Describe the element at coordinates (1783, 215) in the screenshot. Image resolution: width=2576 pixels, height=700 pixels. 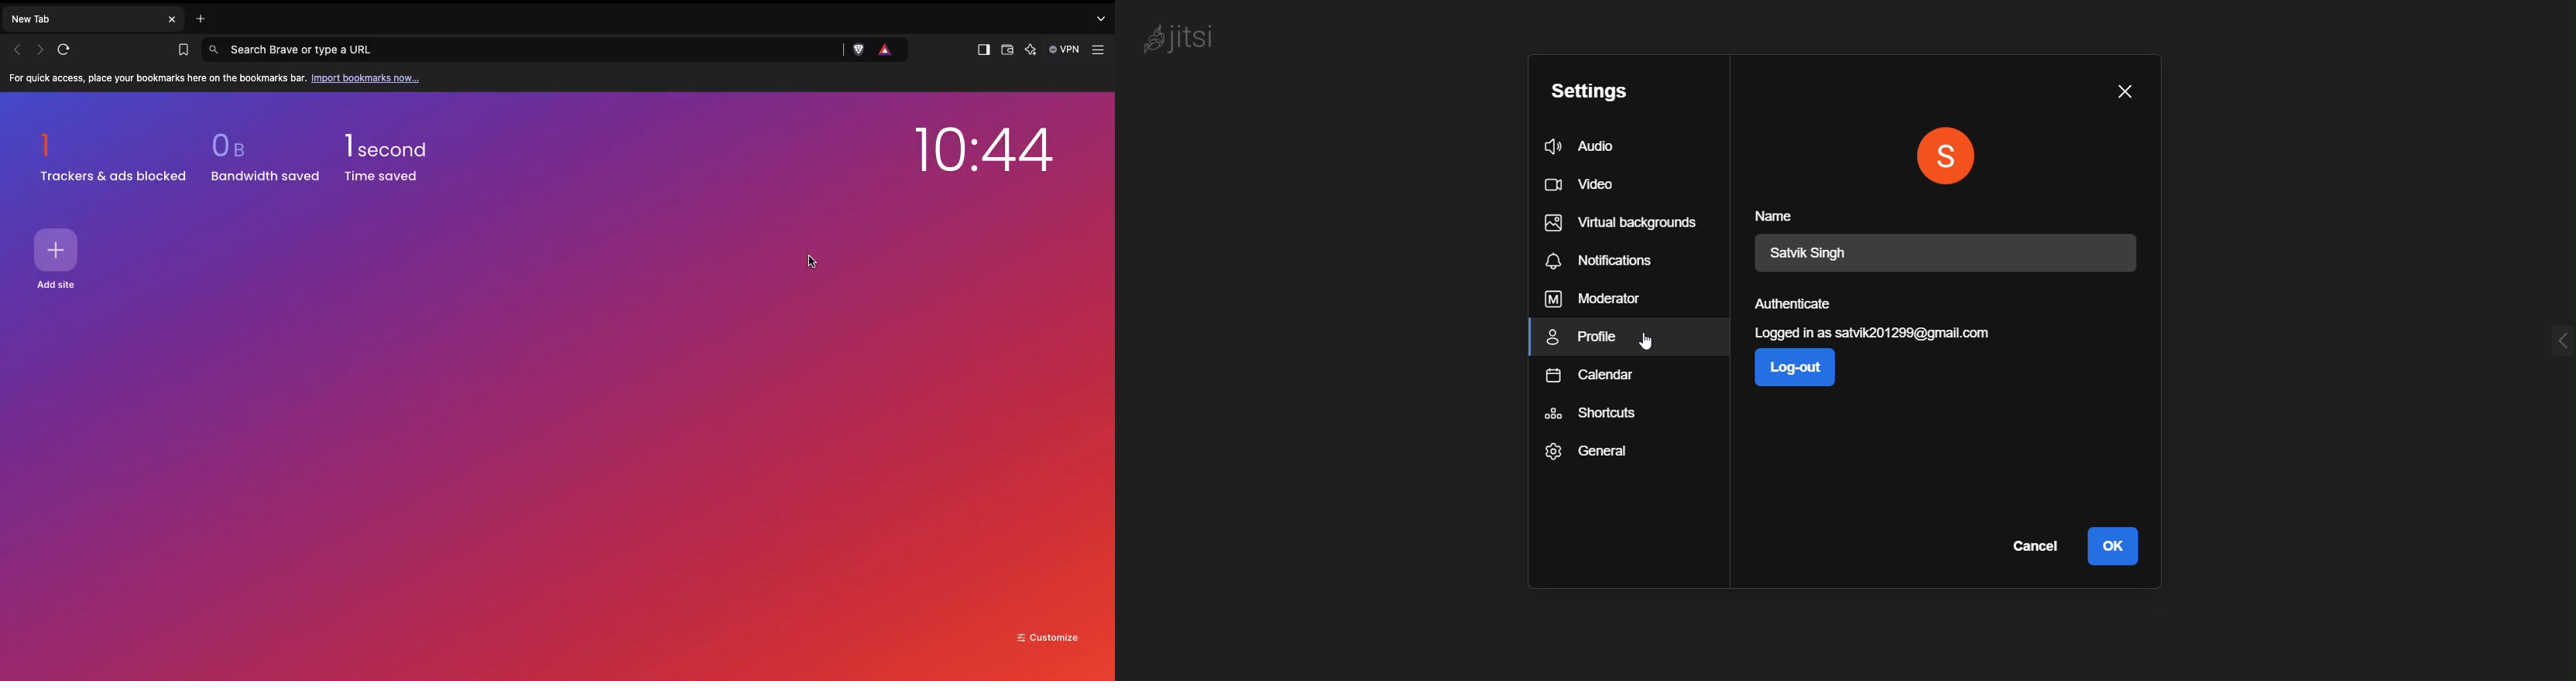
I see `name` at that location.